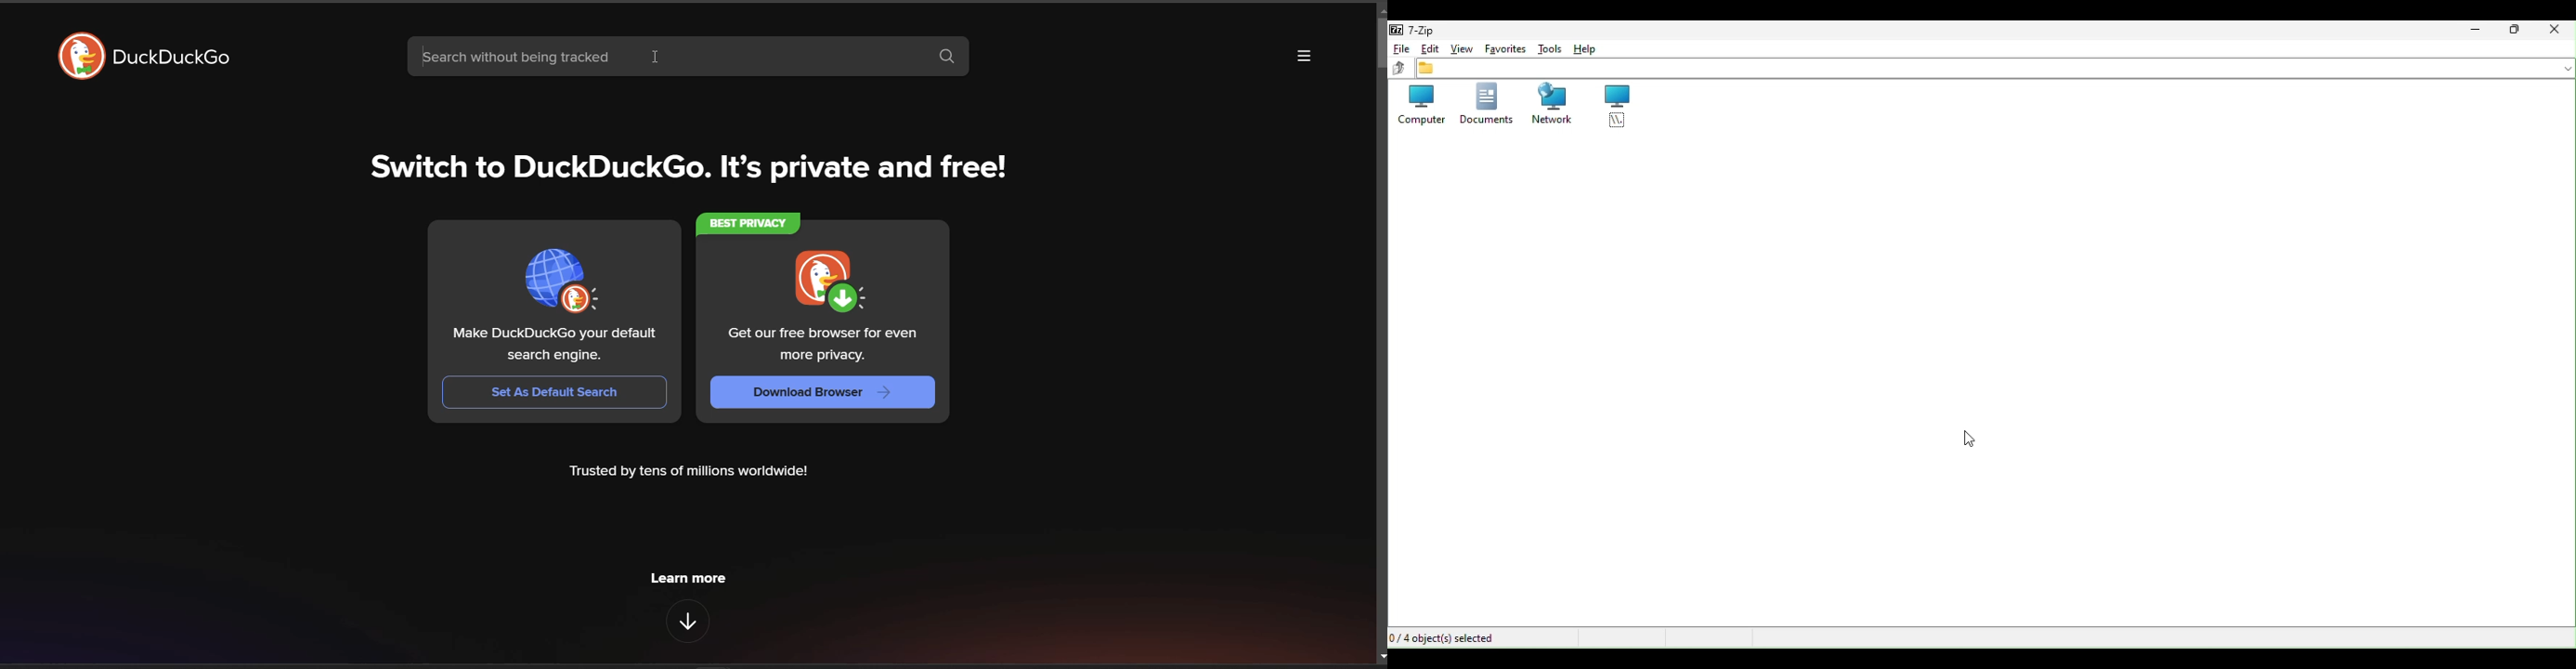 The width and height of the screenshot is (2576, 672). What do you see at coordinates (1601, 46) in the screenshot?
I see `help` at bounding box center [1601, 46].